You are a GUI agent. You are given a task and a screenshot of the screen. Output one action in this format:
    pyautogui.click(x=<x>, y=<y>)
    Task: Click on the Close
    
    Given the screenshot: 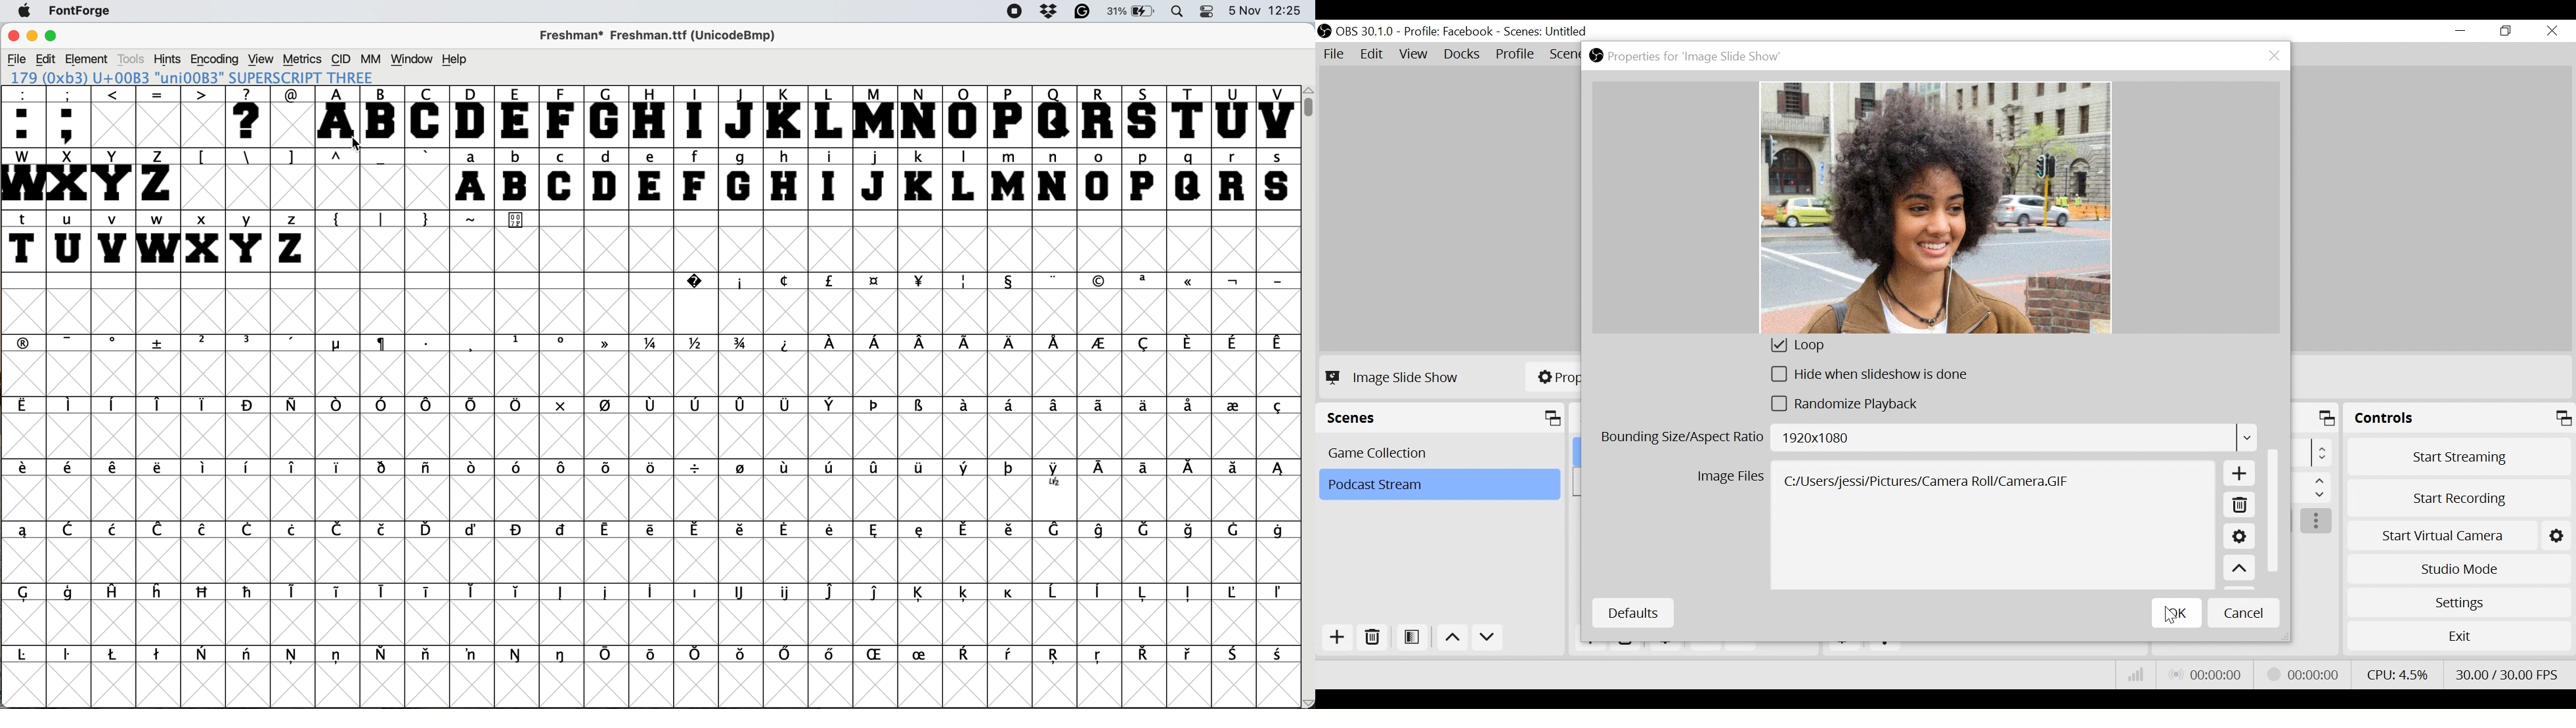 What is the action you would take?
    pyautogui.click(x=2551, y=32)
    